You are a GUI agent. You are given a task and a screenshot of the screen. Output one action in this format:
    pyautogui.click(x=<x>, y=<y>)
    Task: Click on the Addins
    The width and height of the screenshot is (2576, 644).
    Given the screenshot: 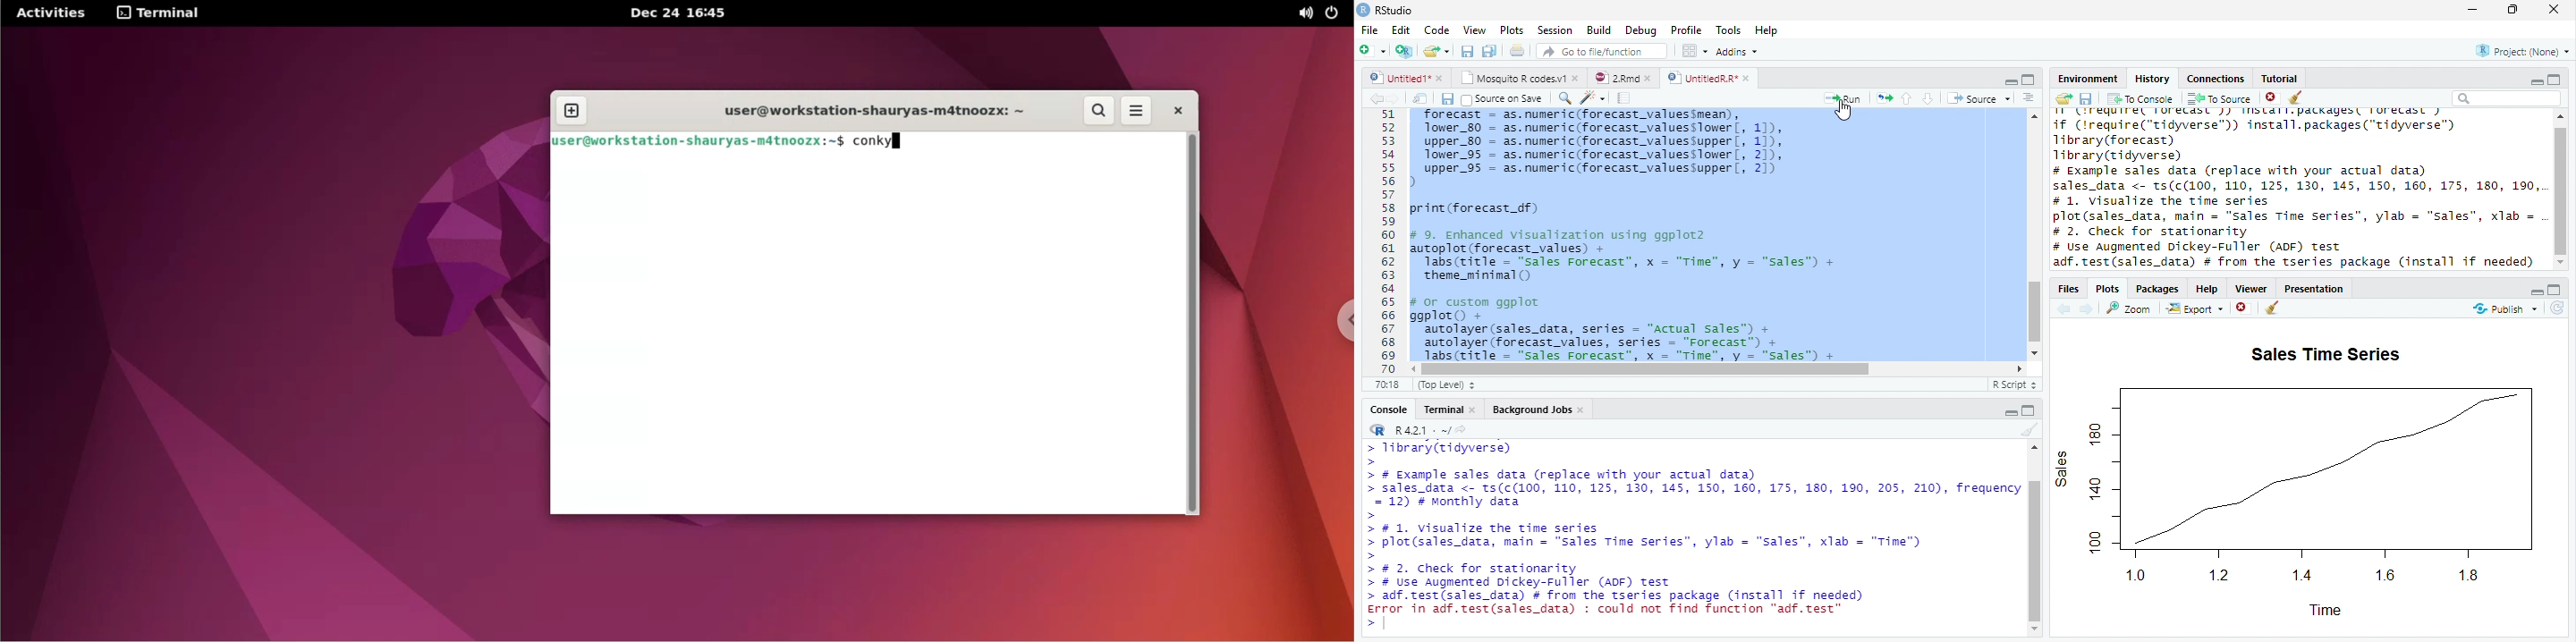 What is the action you would take?
    pyautogui.click(x=1739, y=51)
    